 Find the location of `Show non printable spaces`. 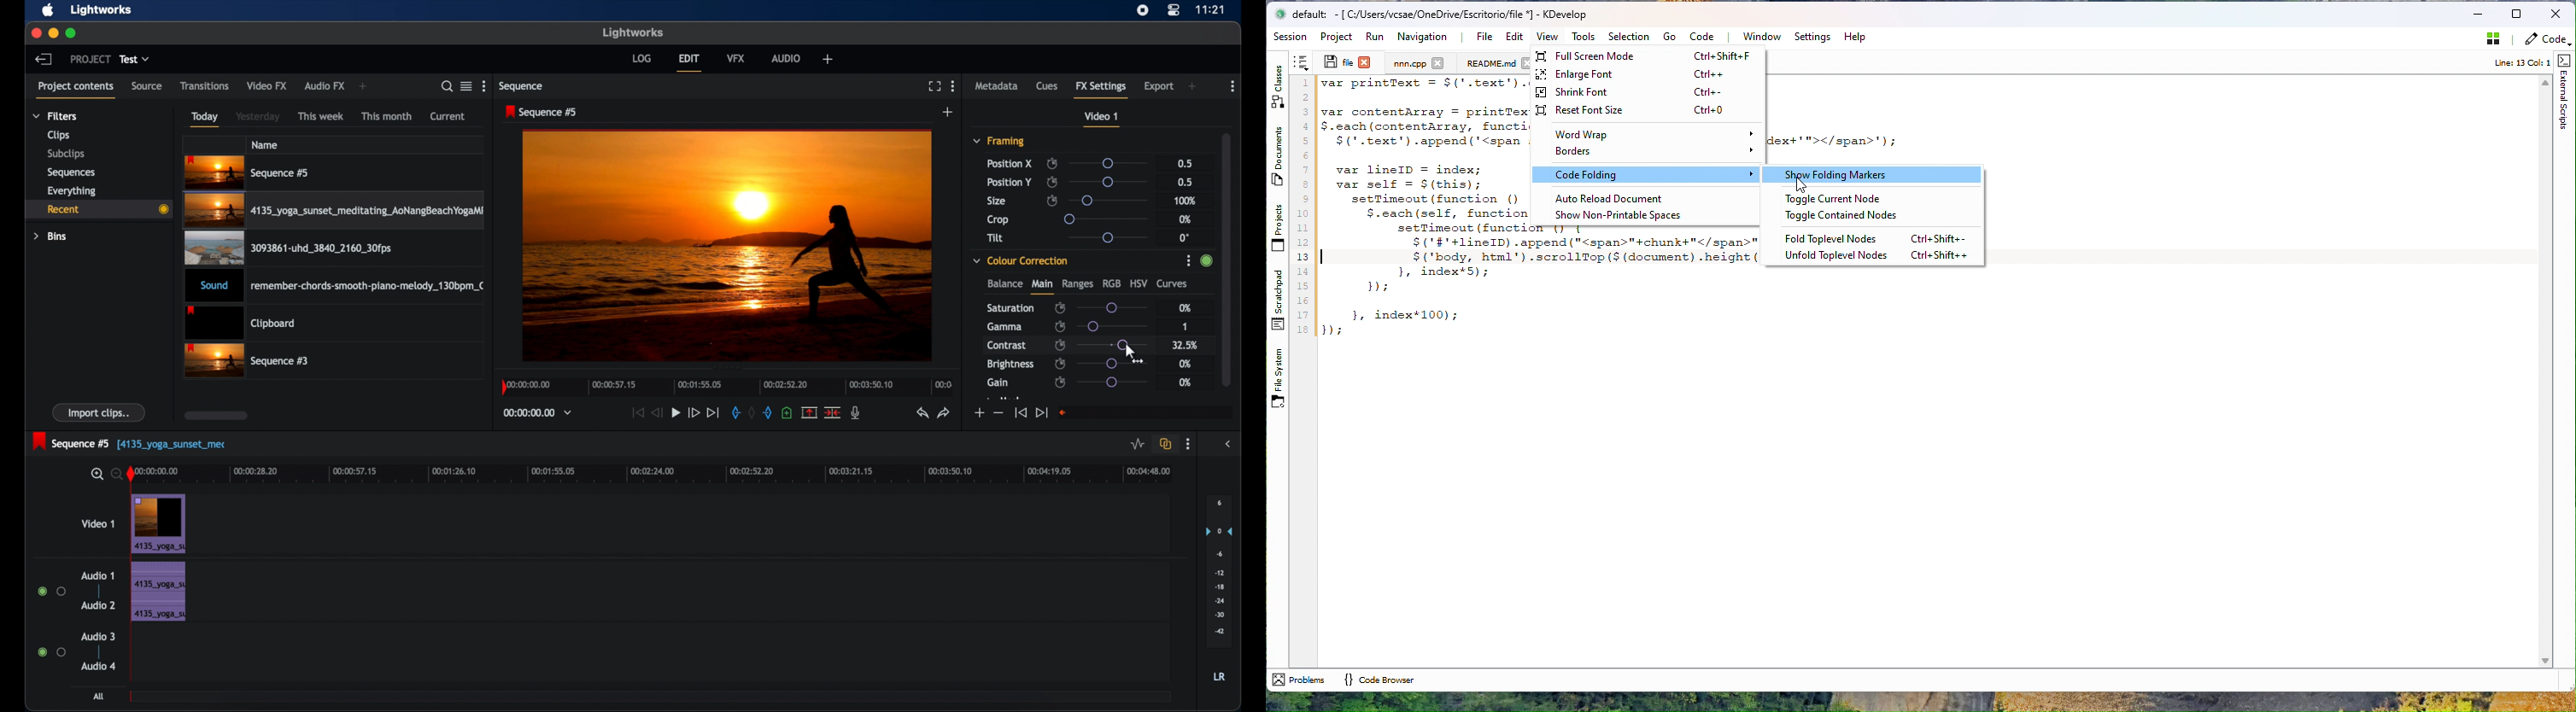

Show non printable spaces is located at coordinates (1644, 215).